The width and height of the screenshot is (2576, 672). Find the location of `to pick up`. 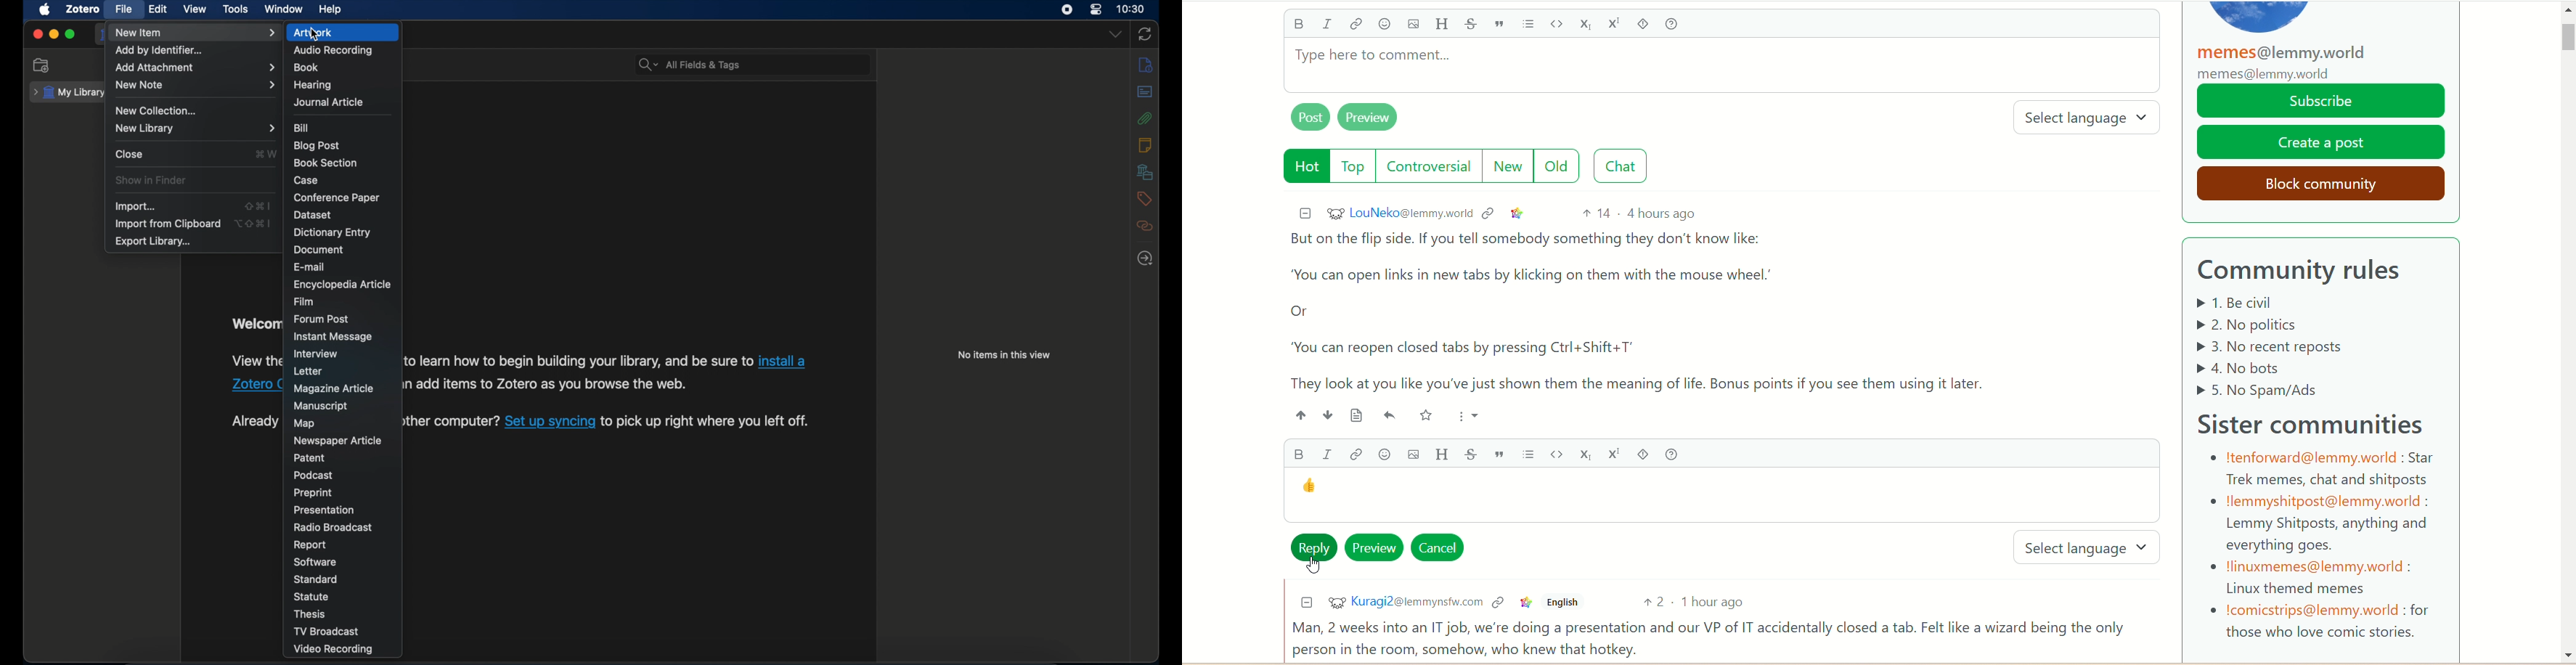

to pick up is located at coordinates (706, 424).